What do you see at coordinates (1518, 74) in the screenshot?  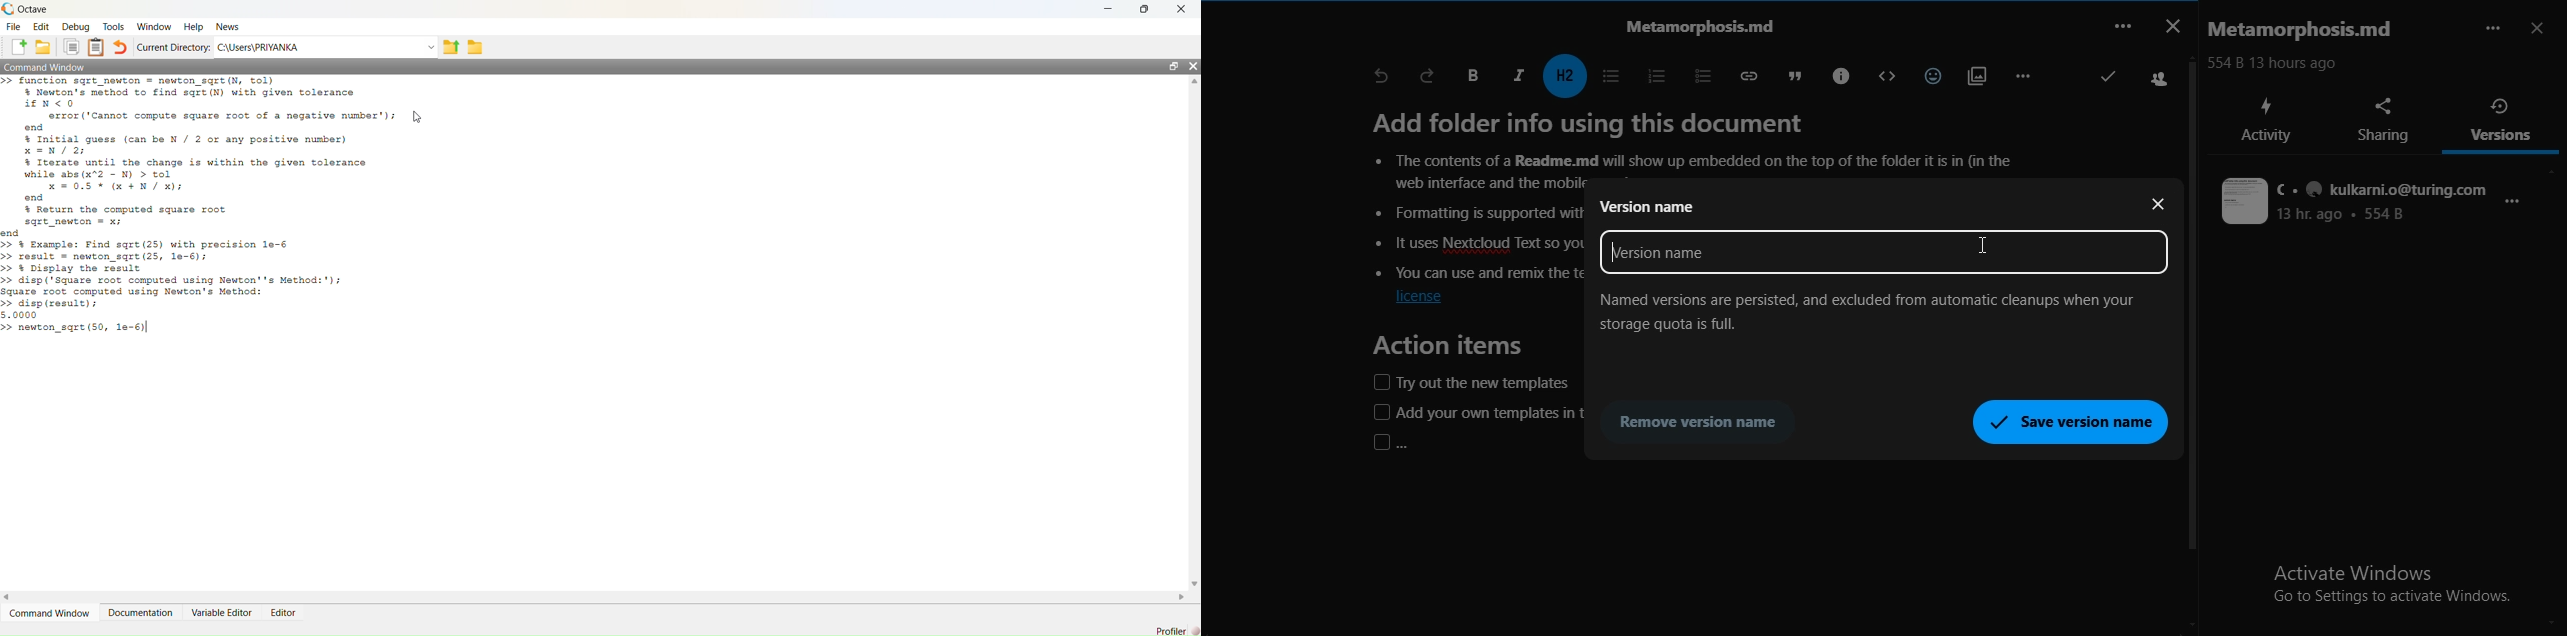 I see `italic` at bounding box center [1518, 74].